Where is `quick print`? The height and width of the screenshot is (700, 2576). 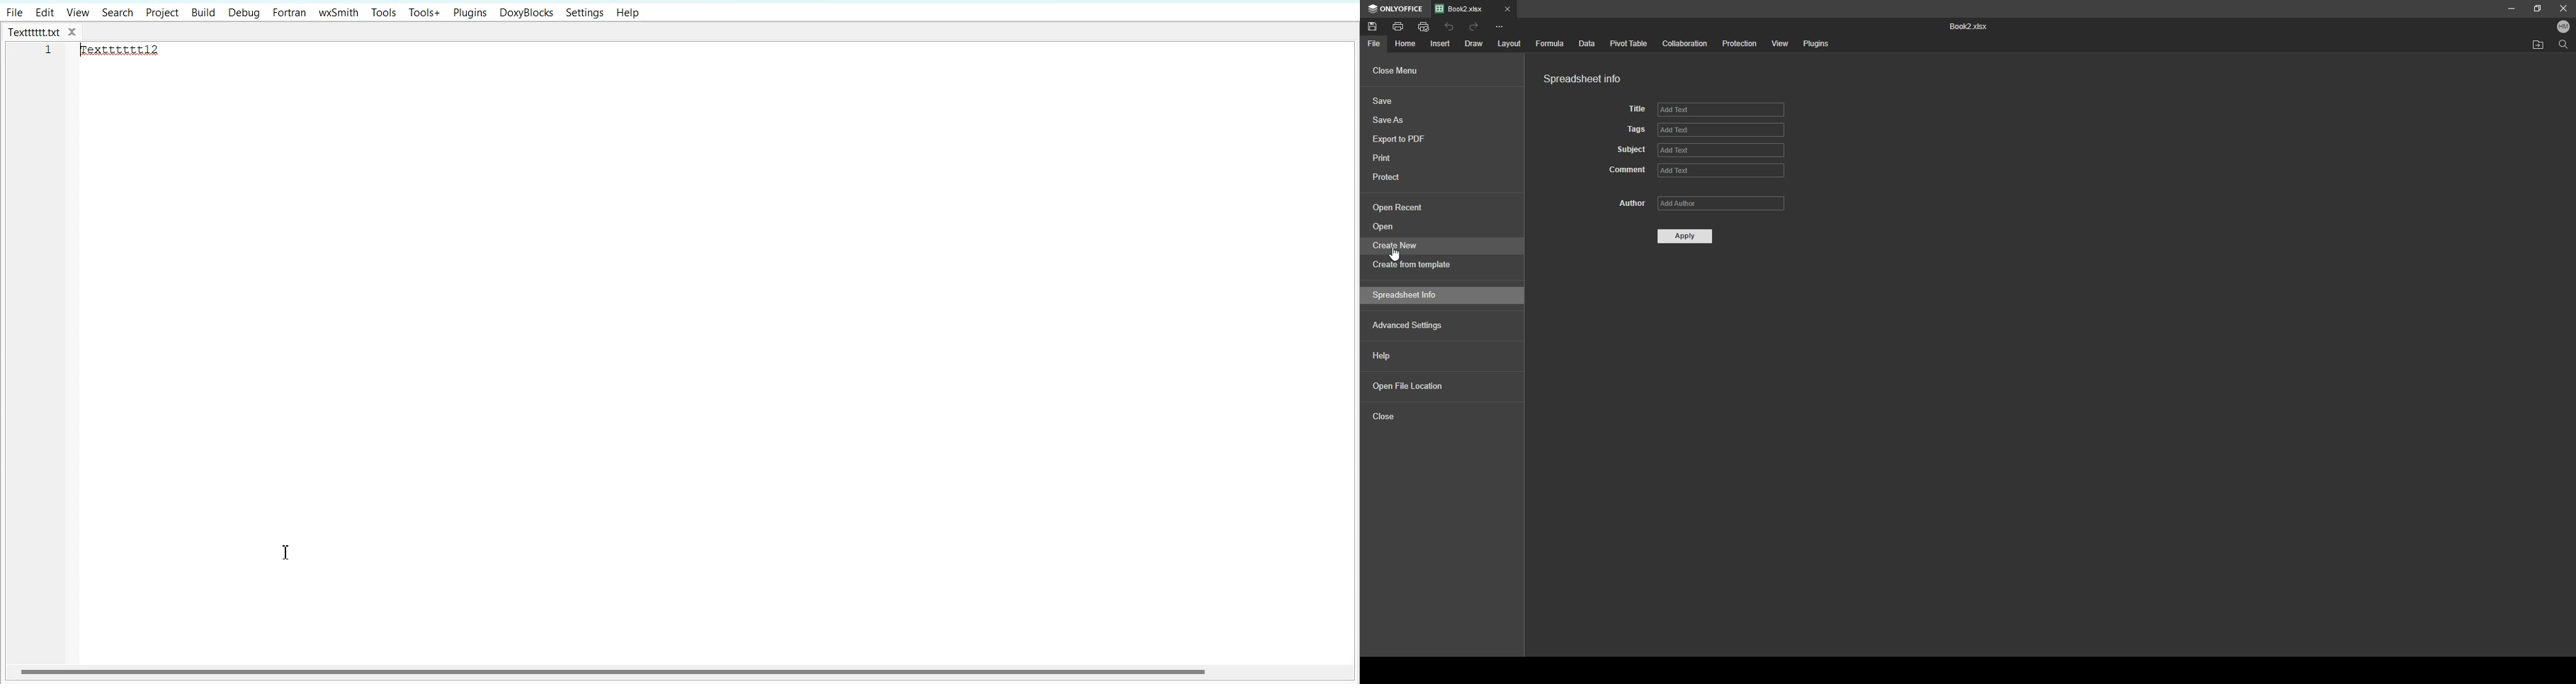 quick print is located at coordinates (1425, 27).